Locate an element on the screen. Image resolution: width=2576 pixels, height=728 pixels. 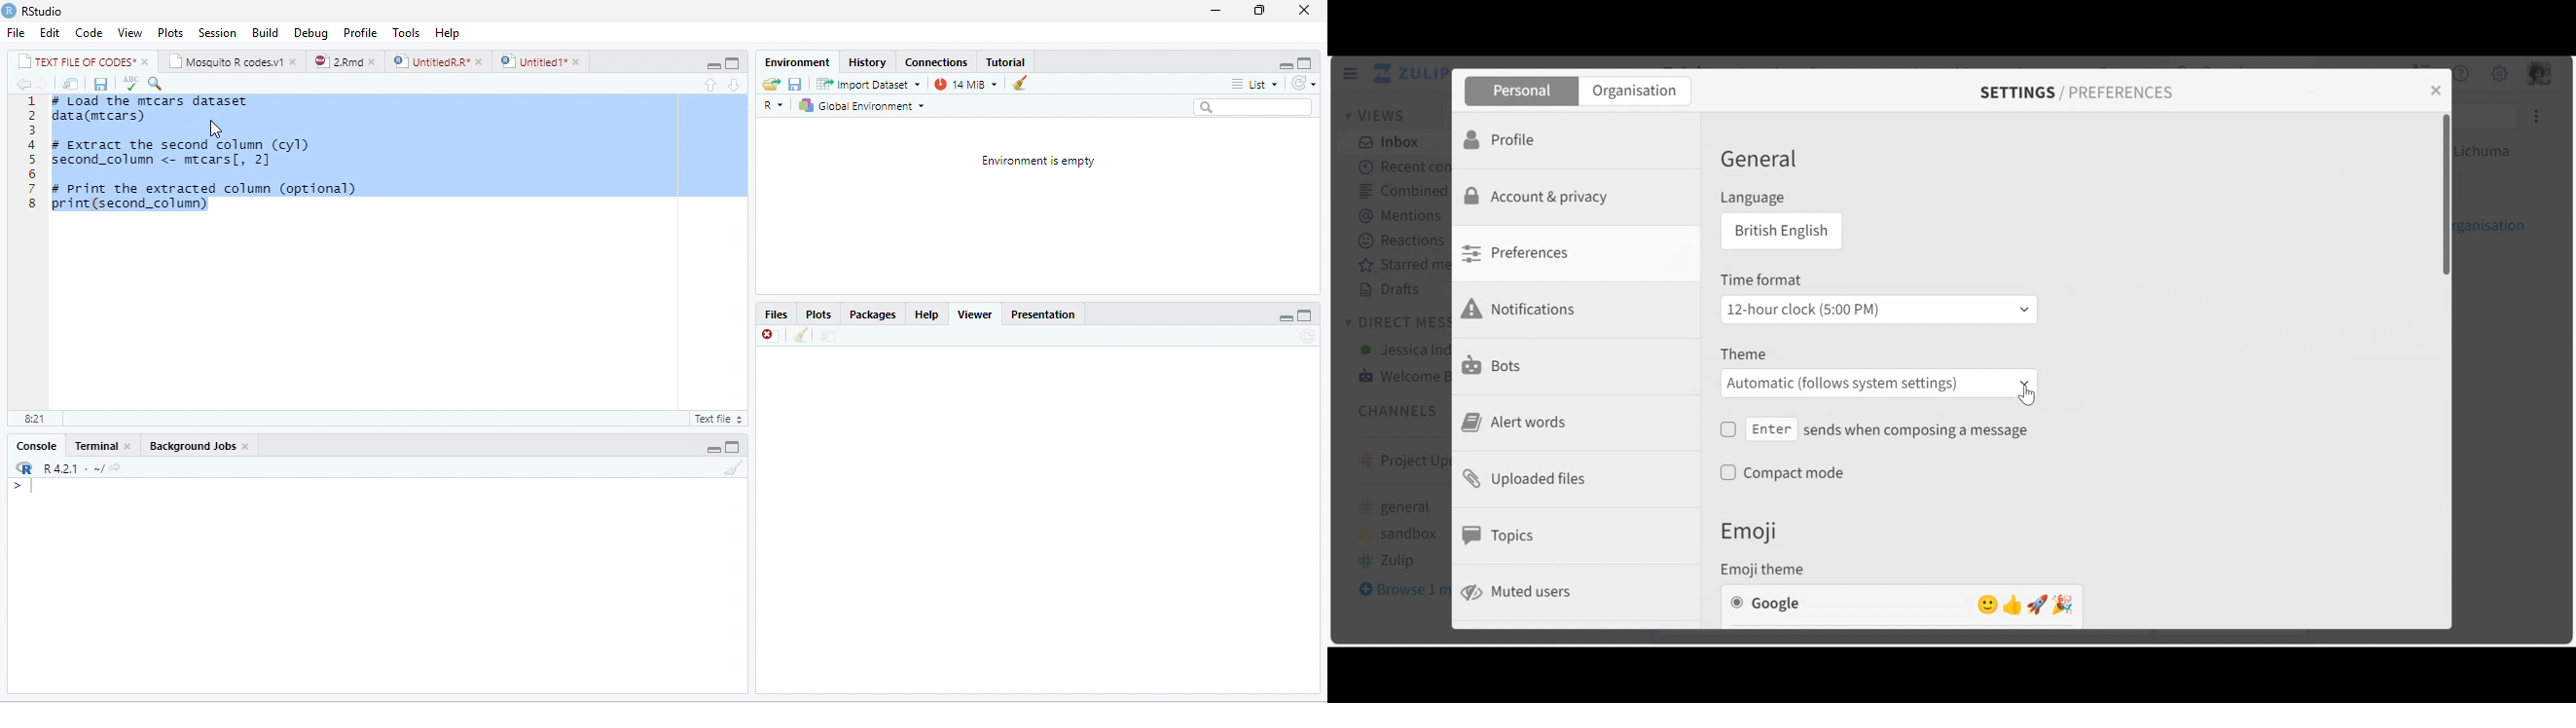
restore down is located at coordinates (1257, 12).